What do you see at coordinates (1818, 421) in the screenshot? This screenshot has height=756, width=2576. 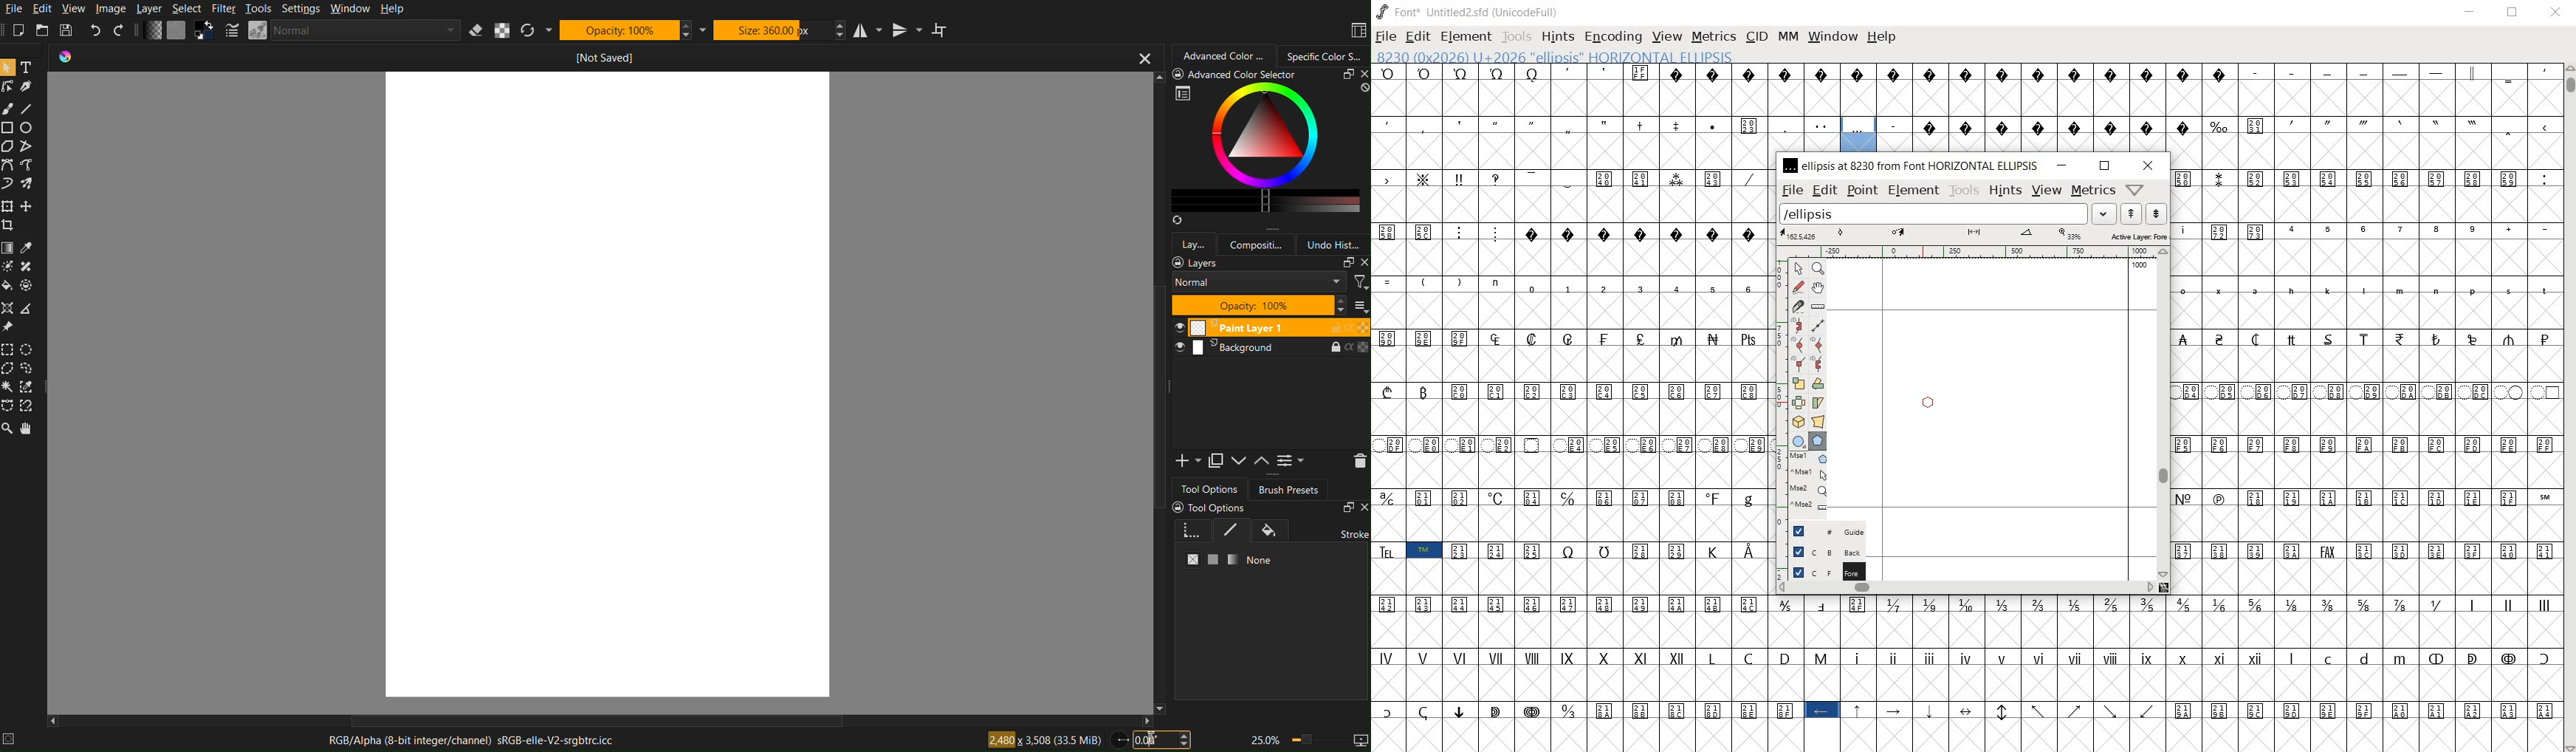 I see `perform a perspective transformation on the selection` at bounding box center [1818, 421].